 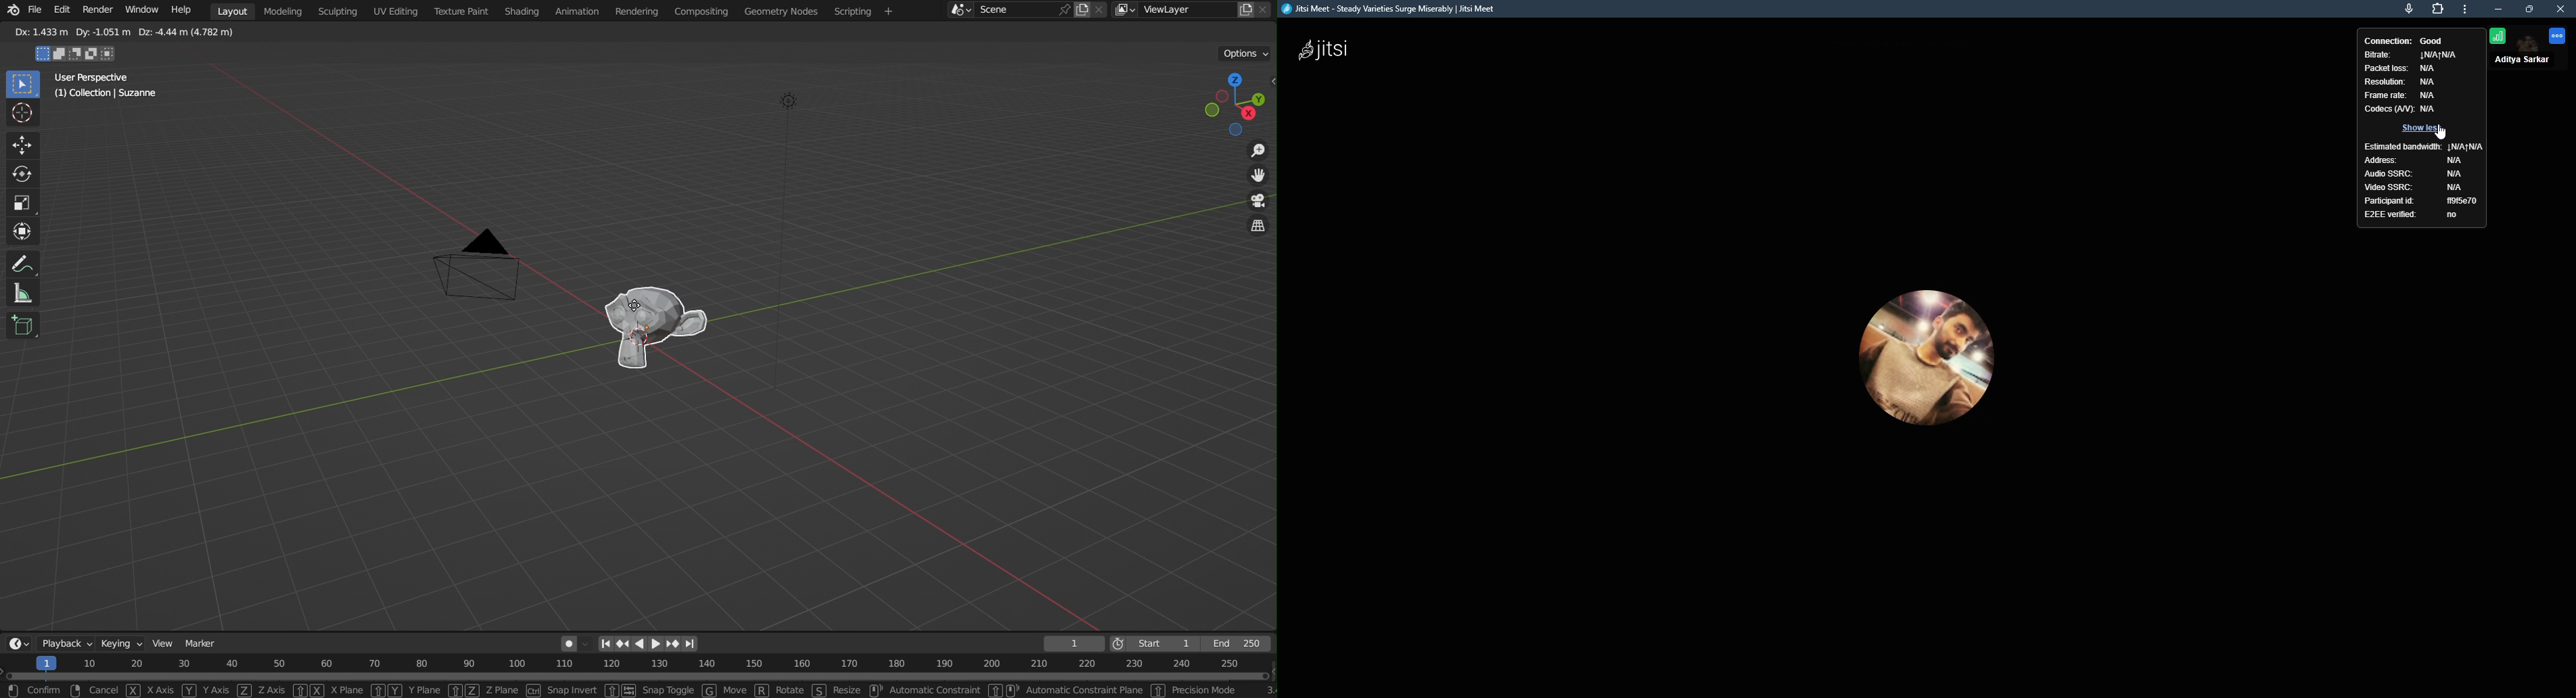 I want to click on viewLayer dropdown, so click(x=1126, y=11).